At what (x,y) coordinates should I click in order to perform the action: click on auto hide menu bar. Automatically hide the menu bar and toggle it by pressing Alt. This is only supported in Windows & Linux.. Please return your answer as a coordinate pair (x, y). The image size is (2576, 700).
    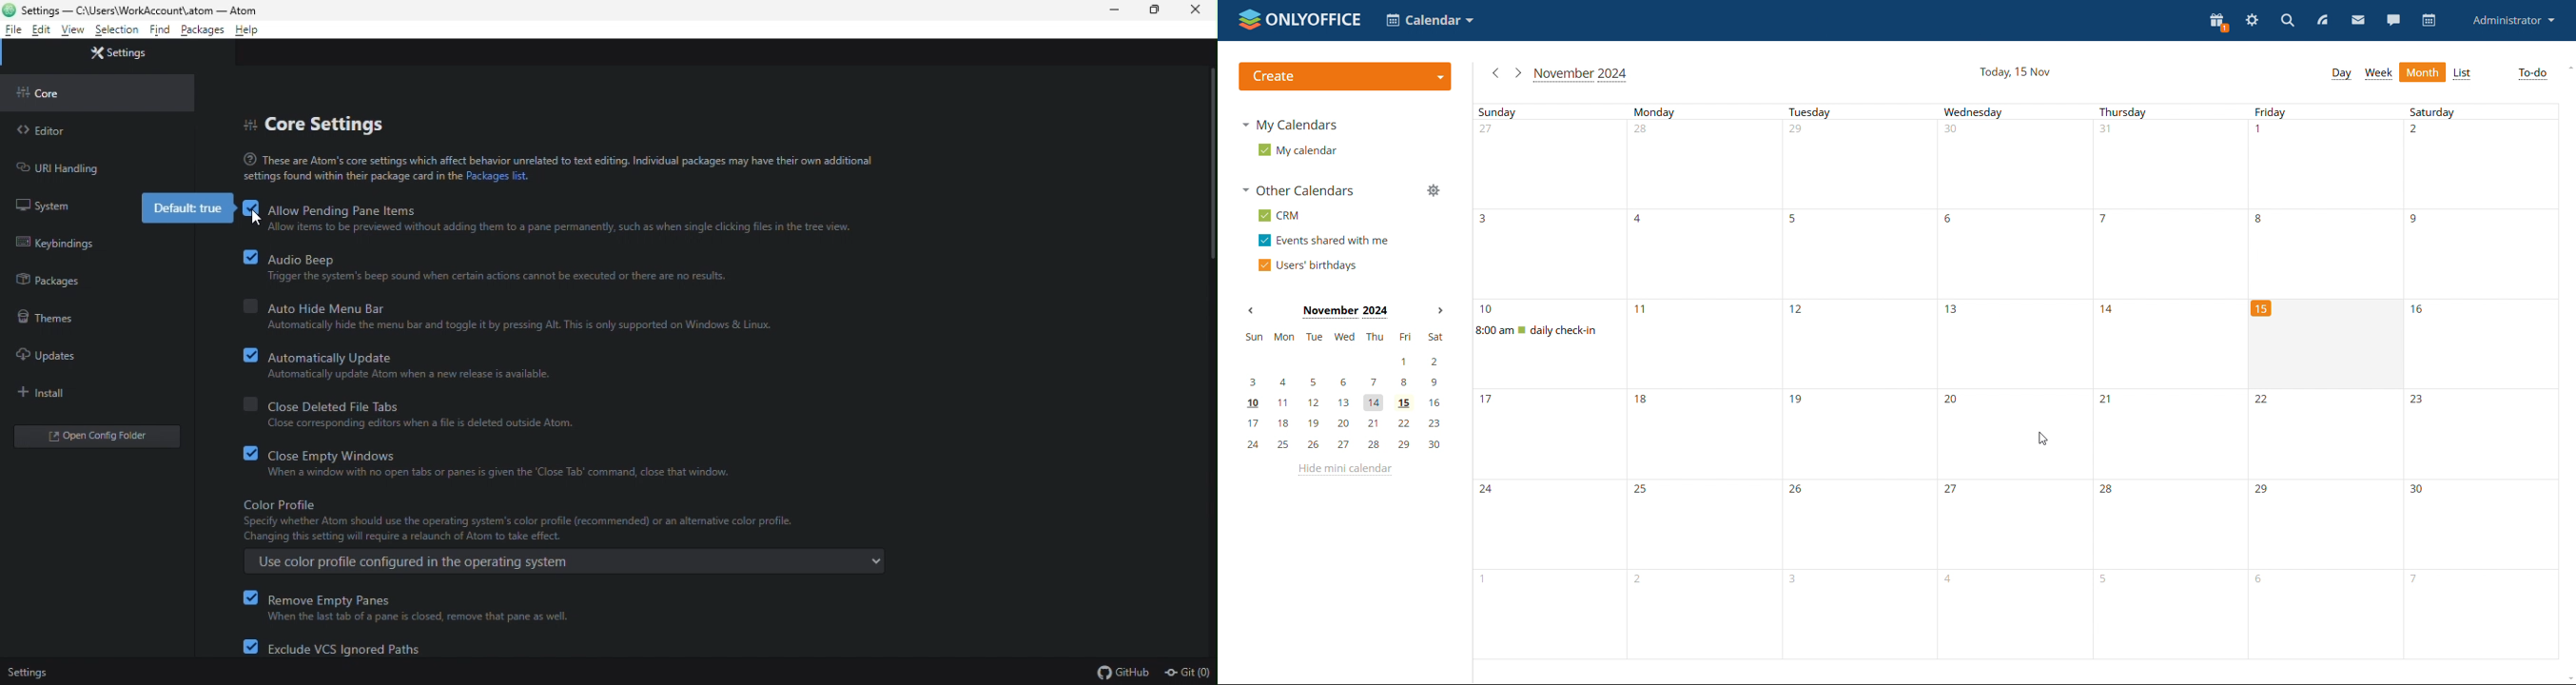
    Looking at the image, I should click on (510, 317).